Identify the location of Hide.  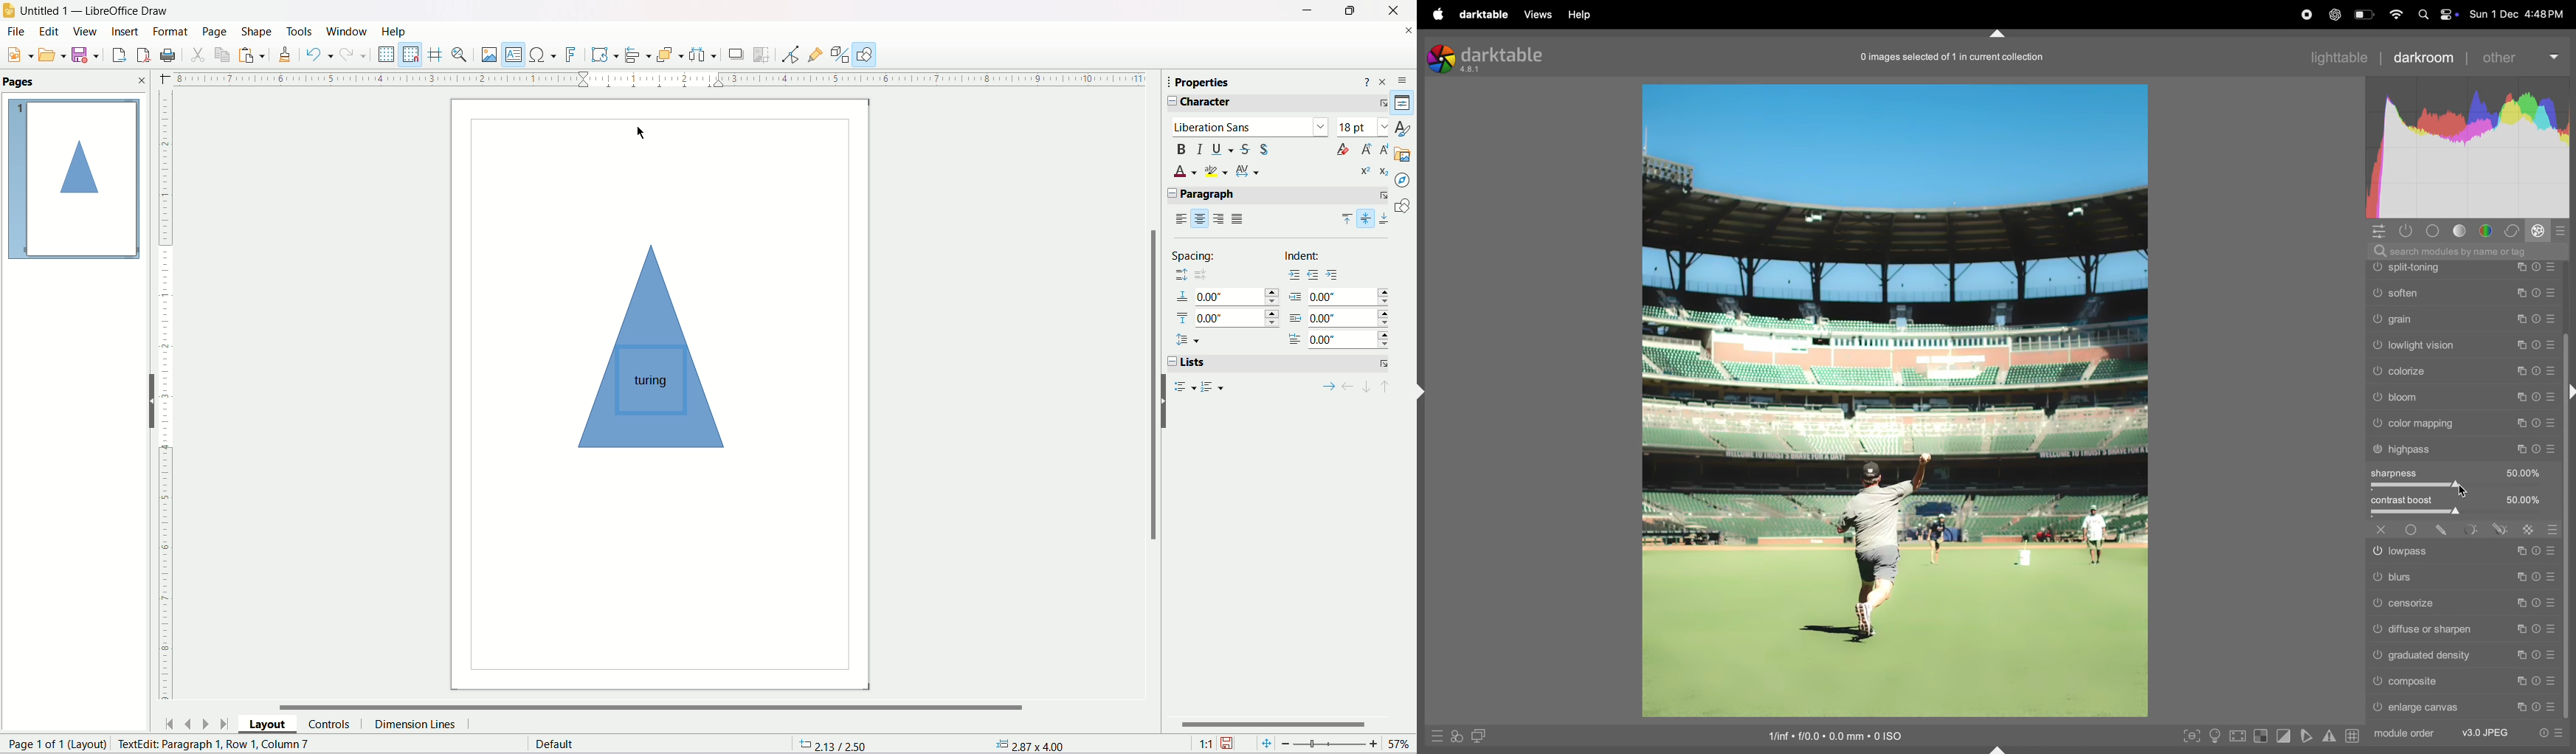
(153, 401).